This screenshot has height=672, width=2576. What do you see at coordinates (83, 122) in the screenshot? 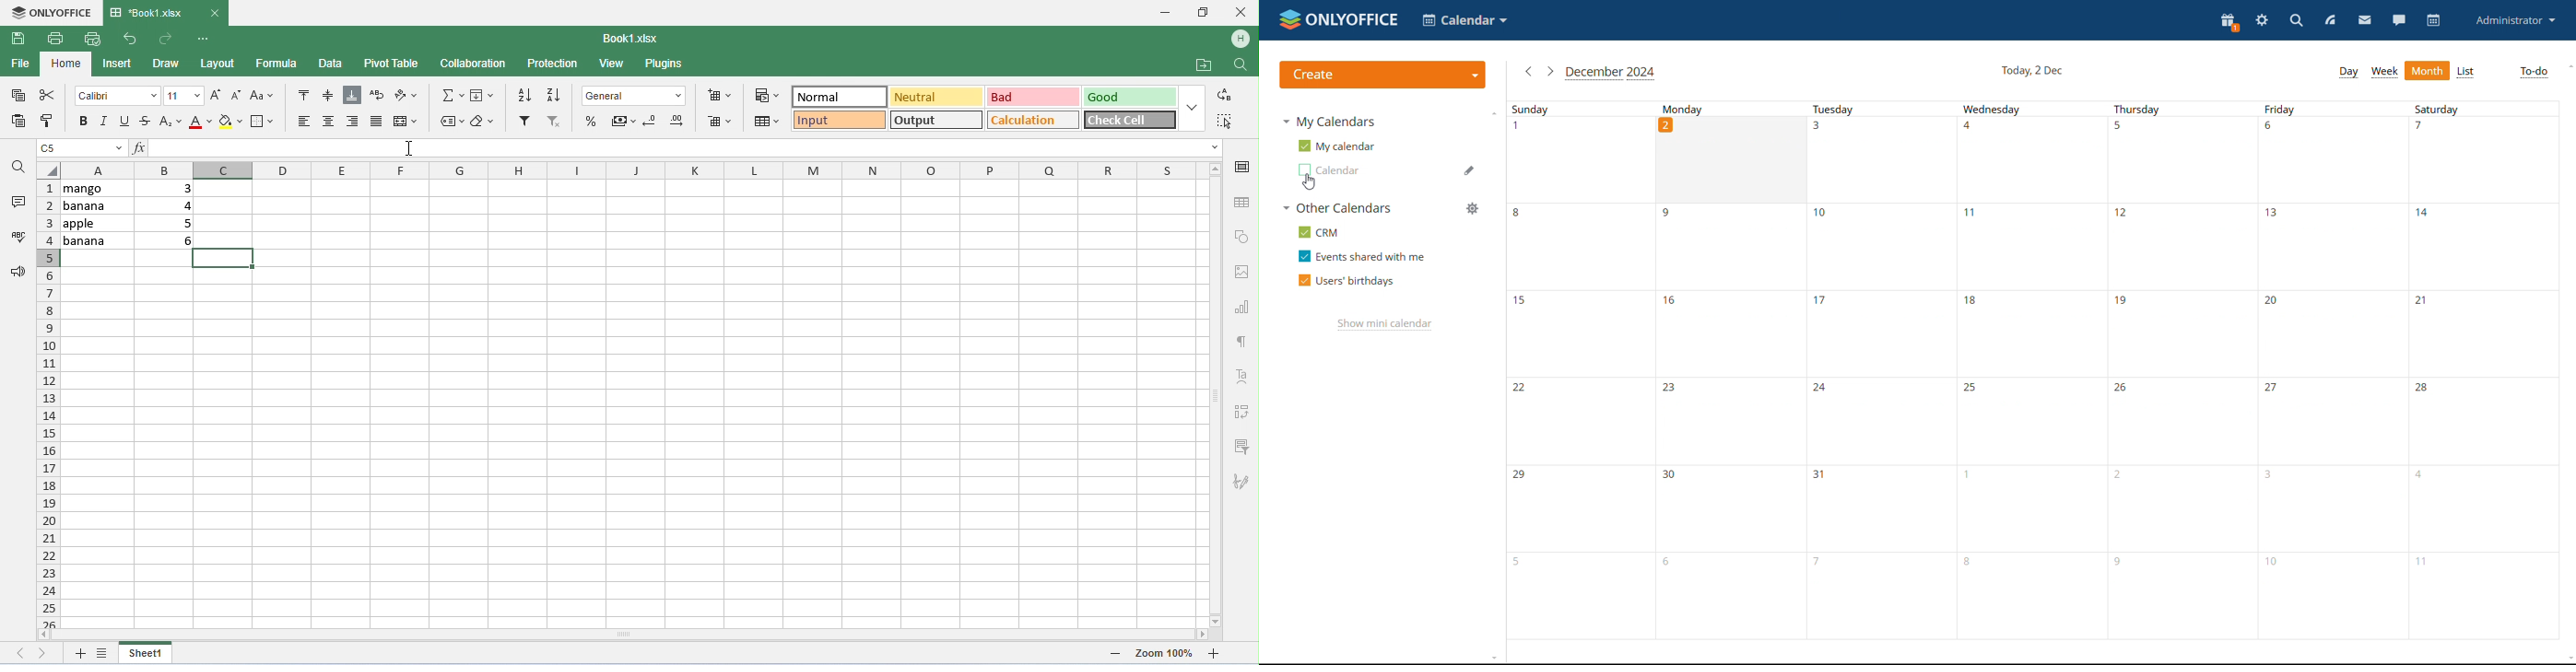
I see `bold` at bounding box center [83, 122].